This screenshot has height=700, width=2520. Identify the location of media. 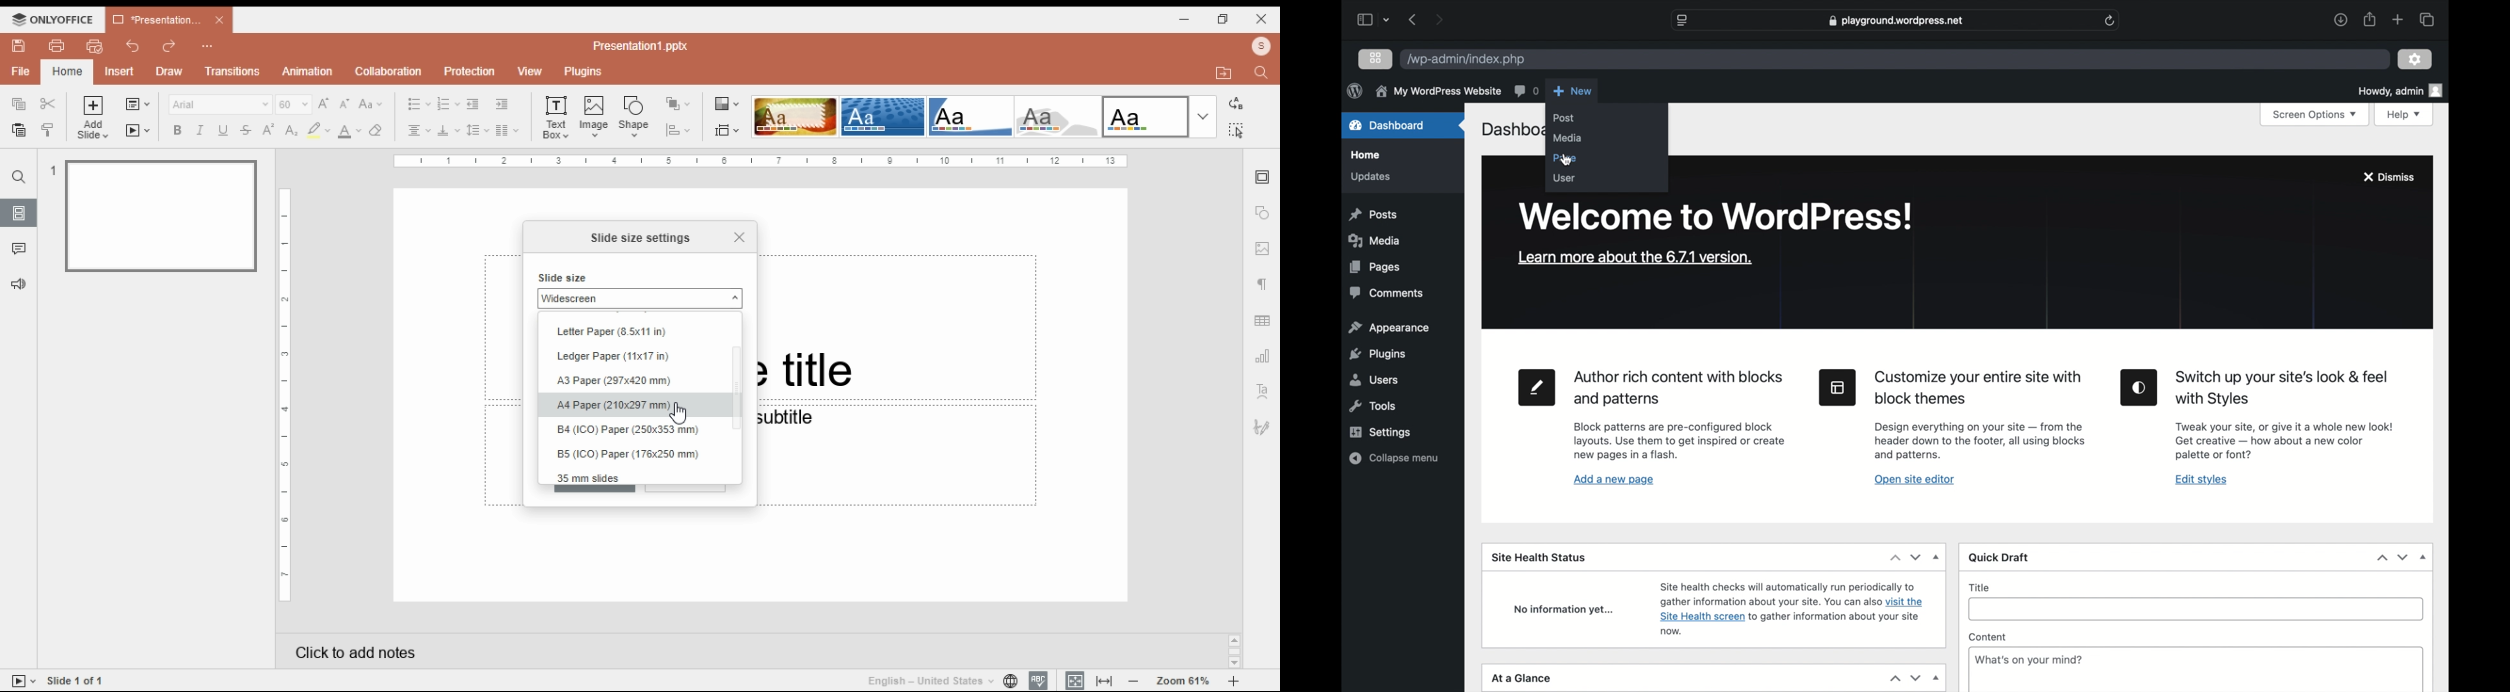
(1568, 139).